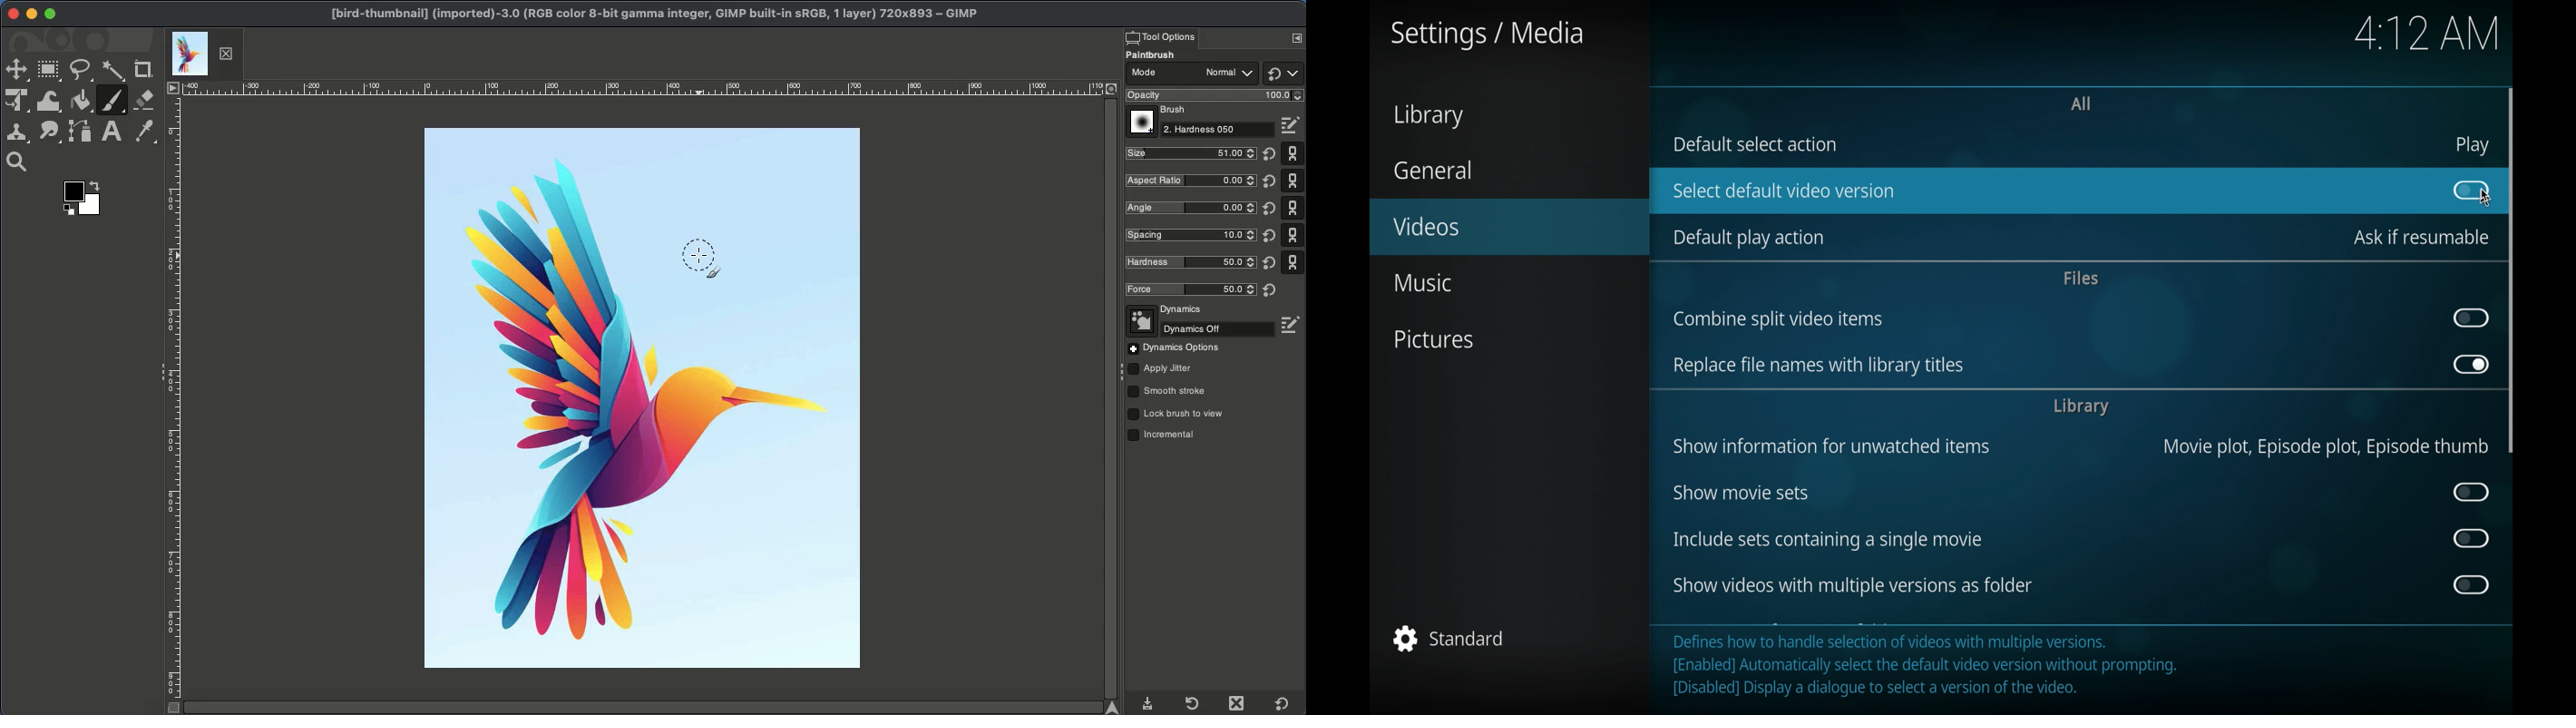 The image size is (2576, 728). I want to click on Mode, so click(1191, 75).